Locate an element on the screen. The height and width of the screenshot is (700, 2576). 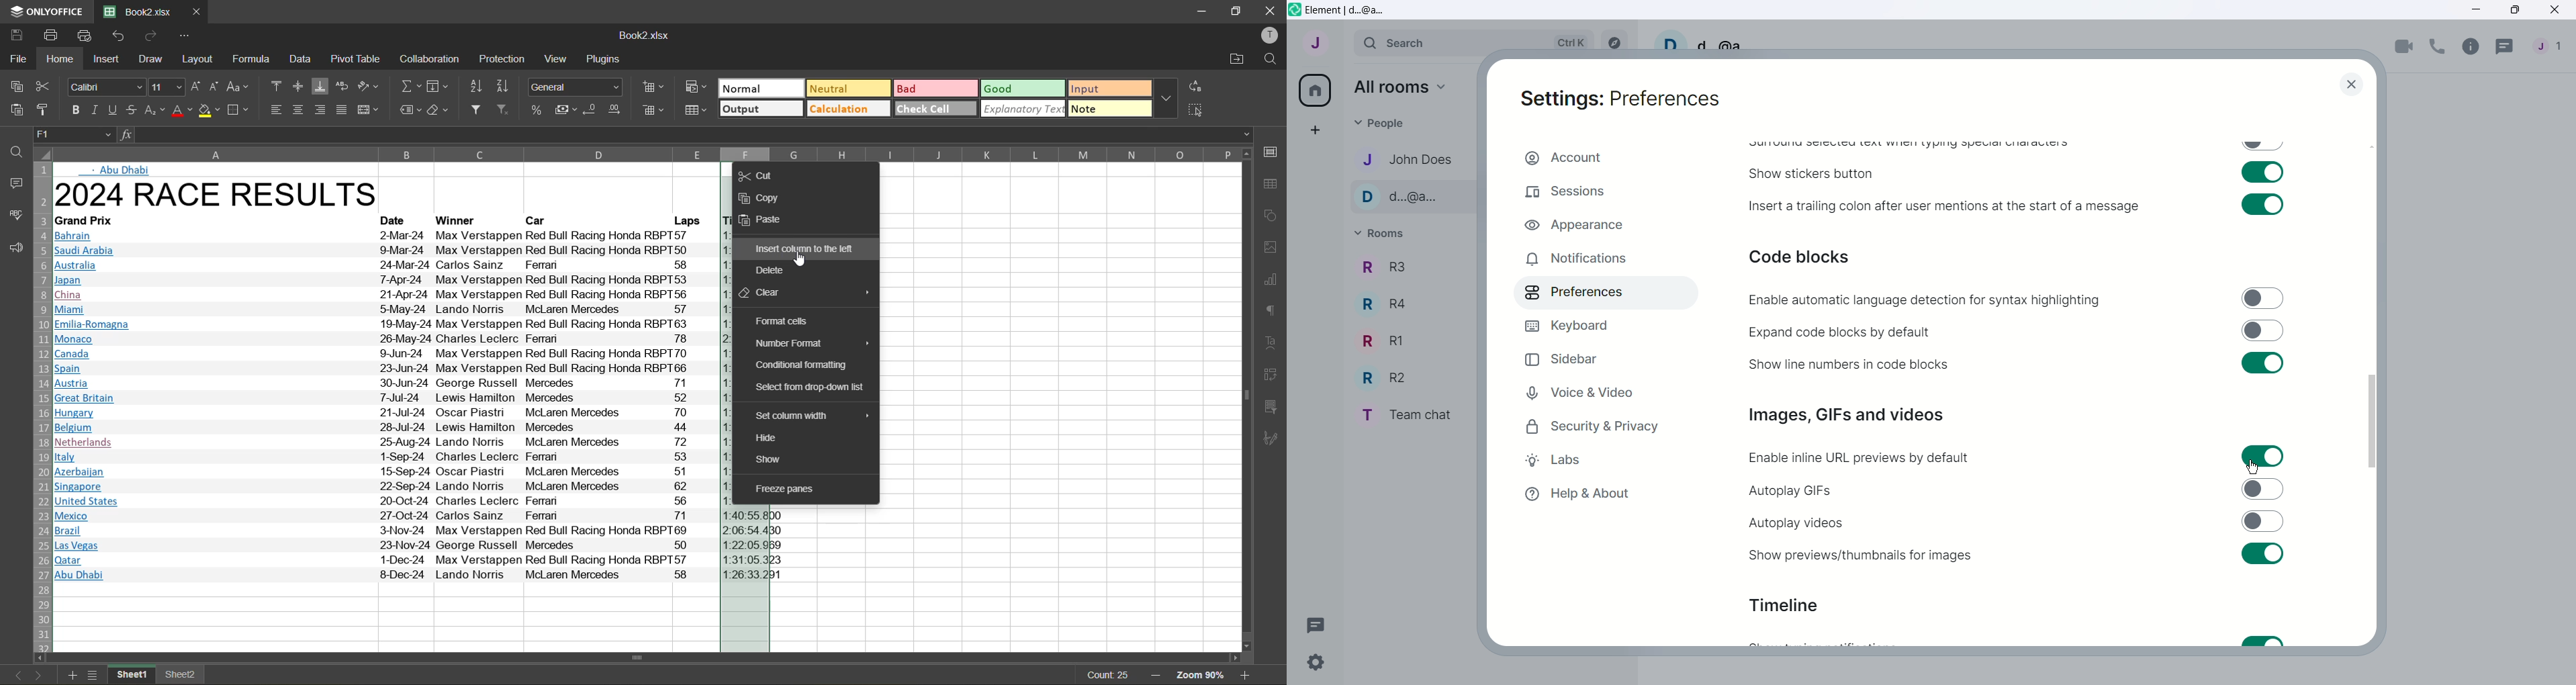
redo is located at coordinates (152, 36).